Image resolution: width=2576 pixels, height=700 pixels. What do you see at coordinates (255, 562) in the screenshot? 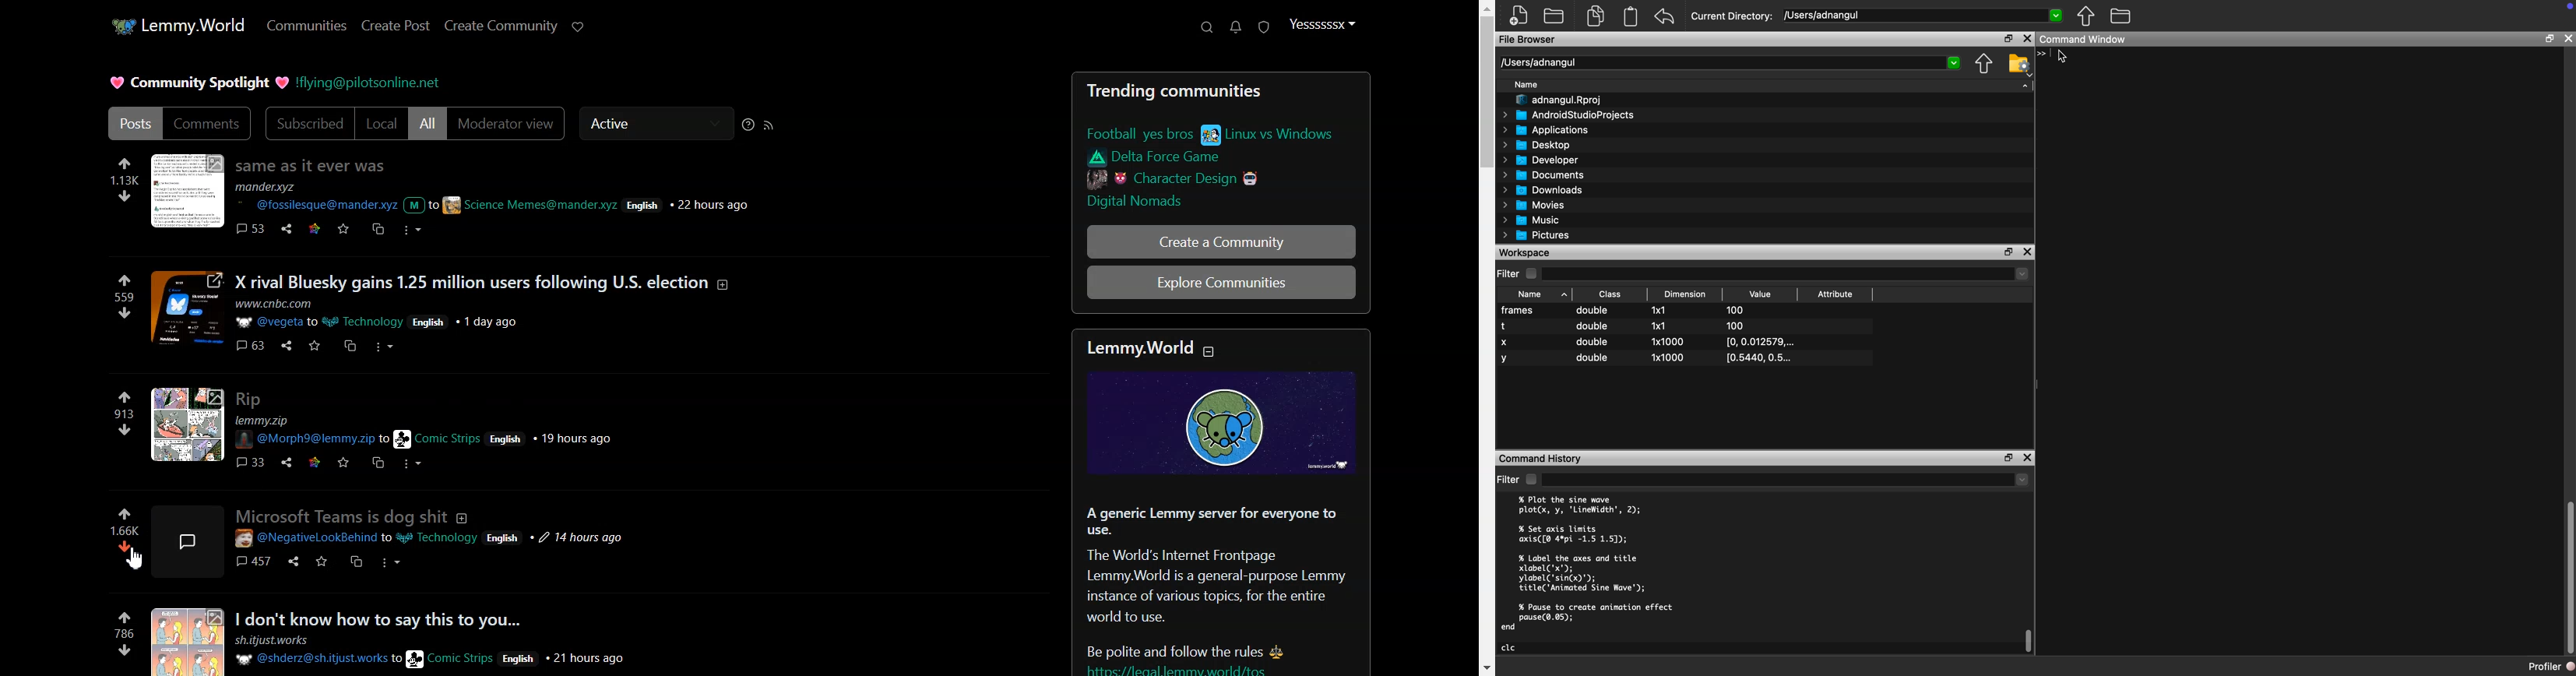
I see `comments` at bounding box center [255, 562].